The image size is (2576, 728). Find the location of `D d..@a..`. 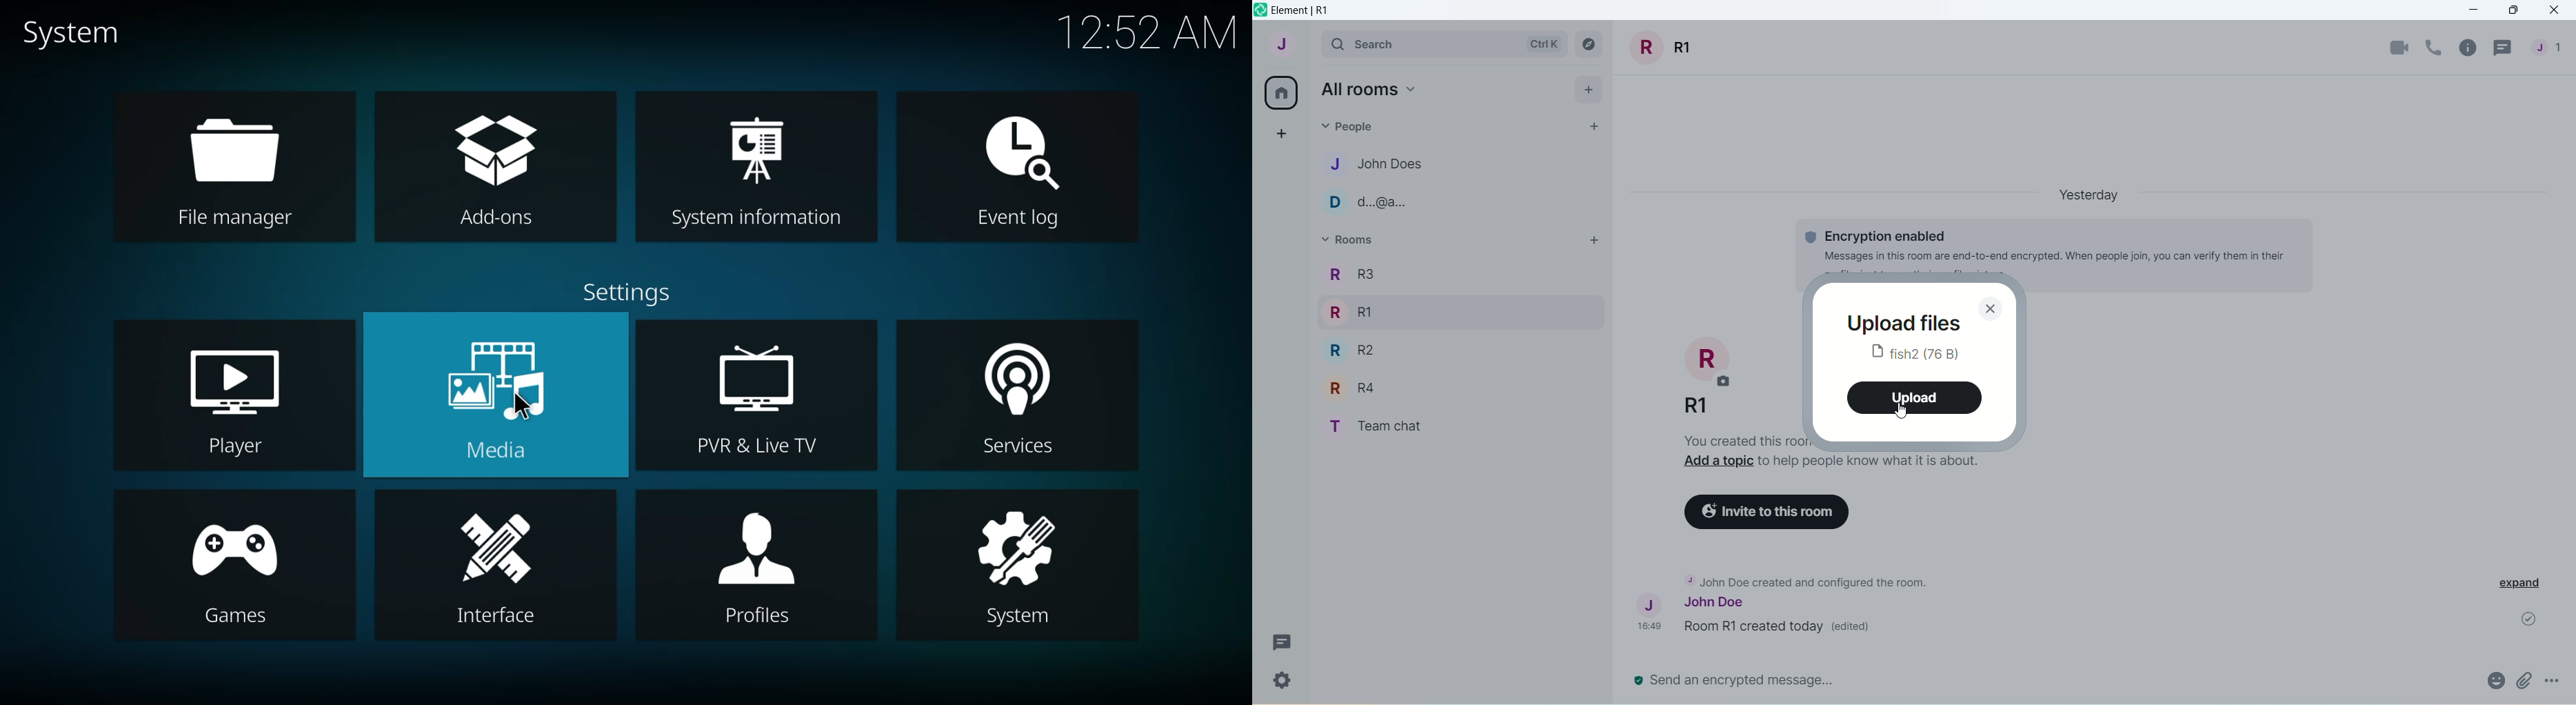

D d..@a.. is located at coordinates (1367, 204).